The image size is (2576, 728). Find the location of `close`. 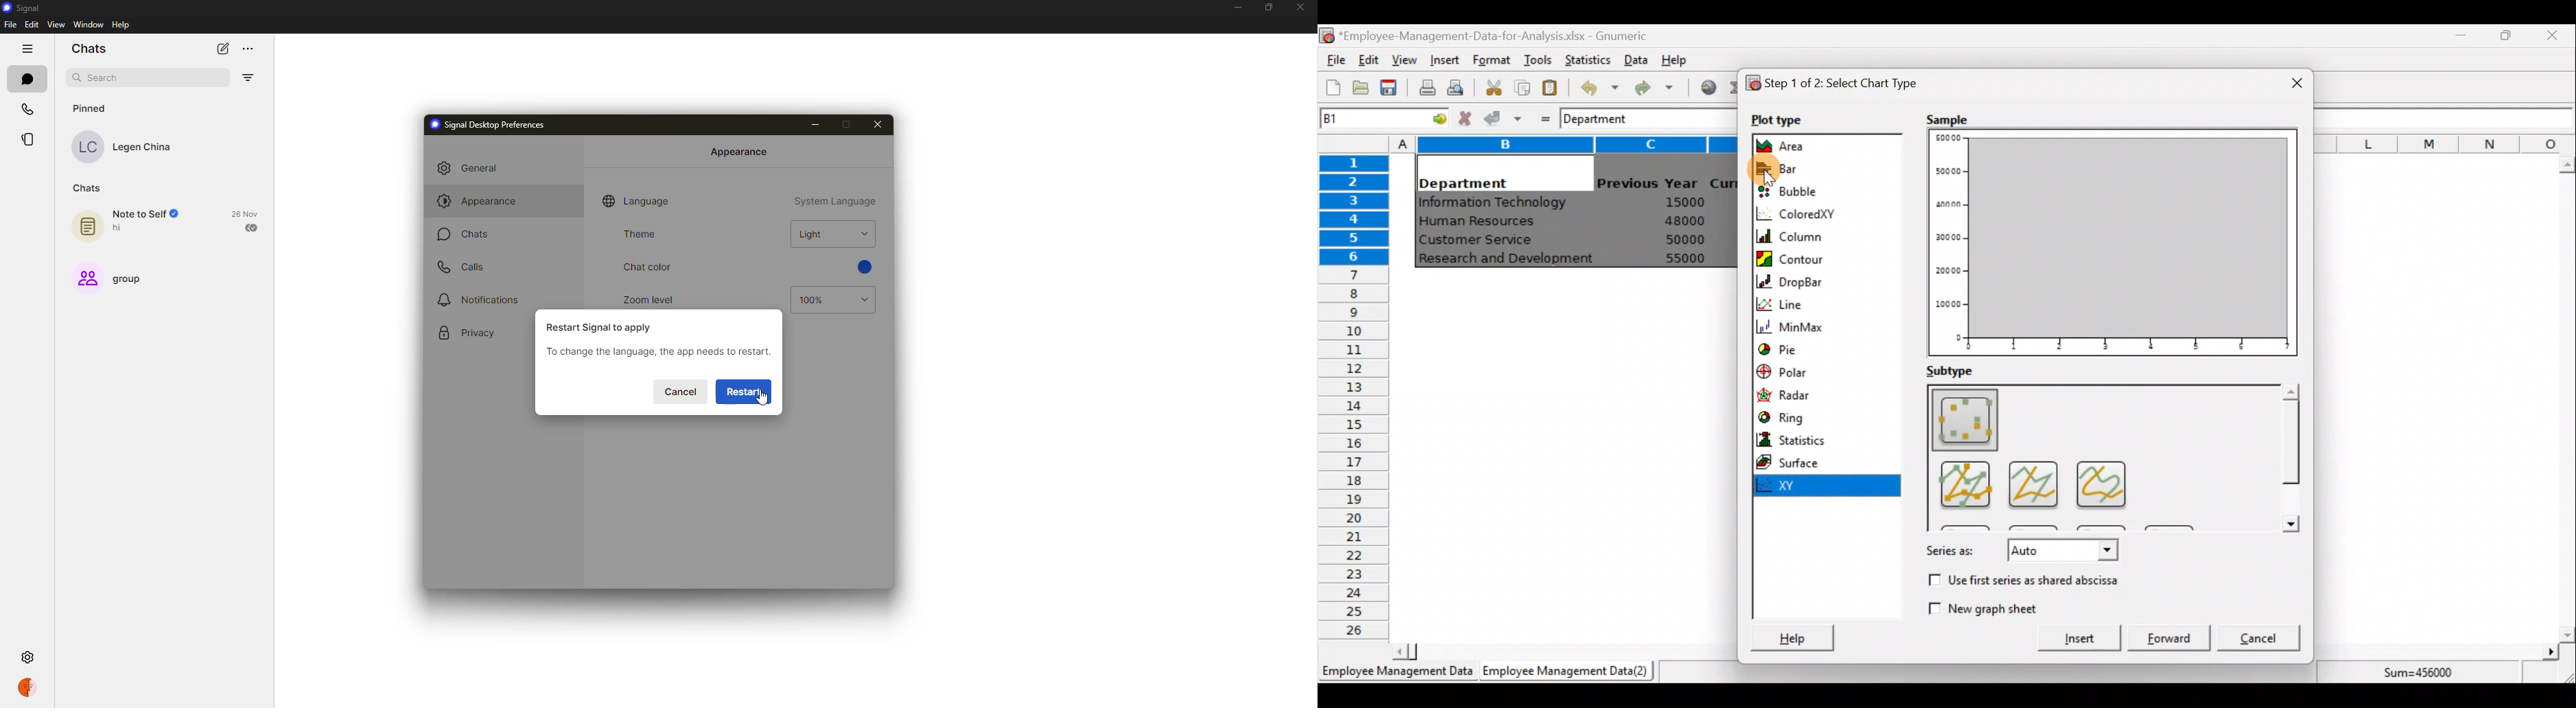

close is located at coordinates (1301, 5).